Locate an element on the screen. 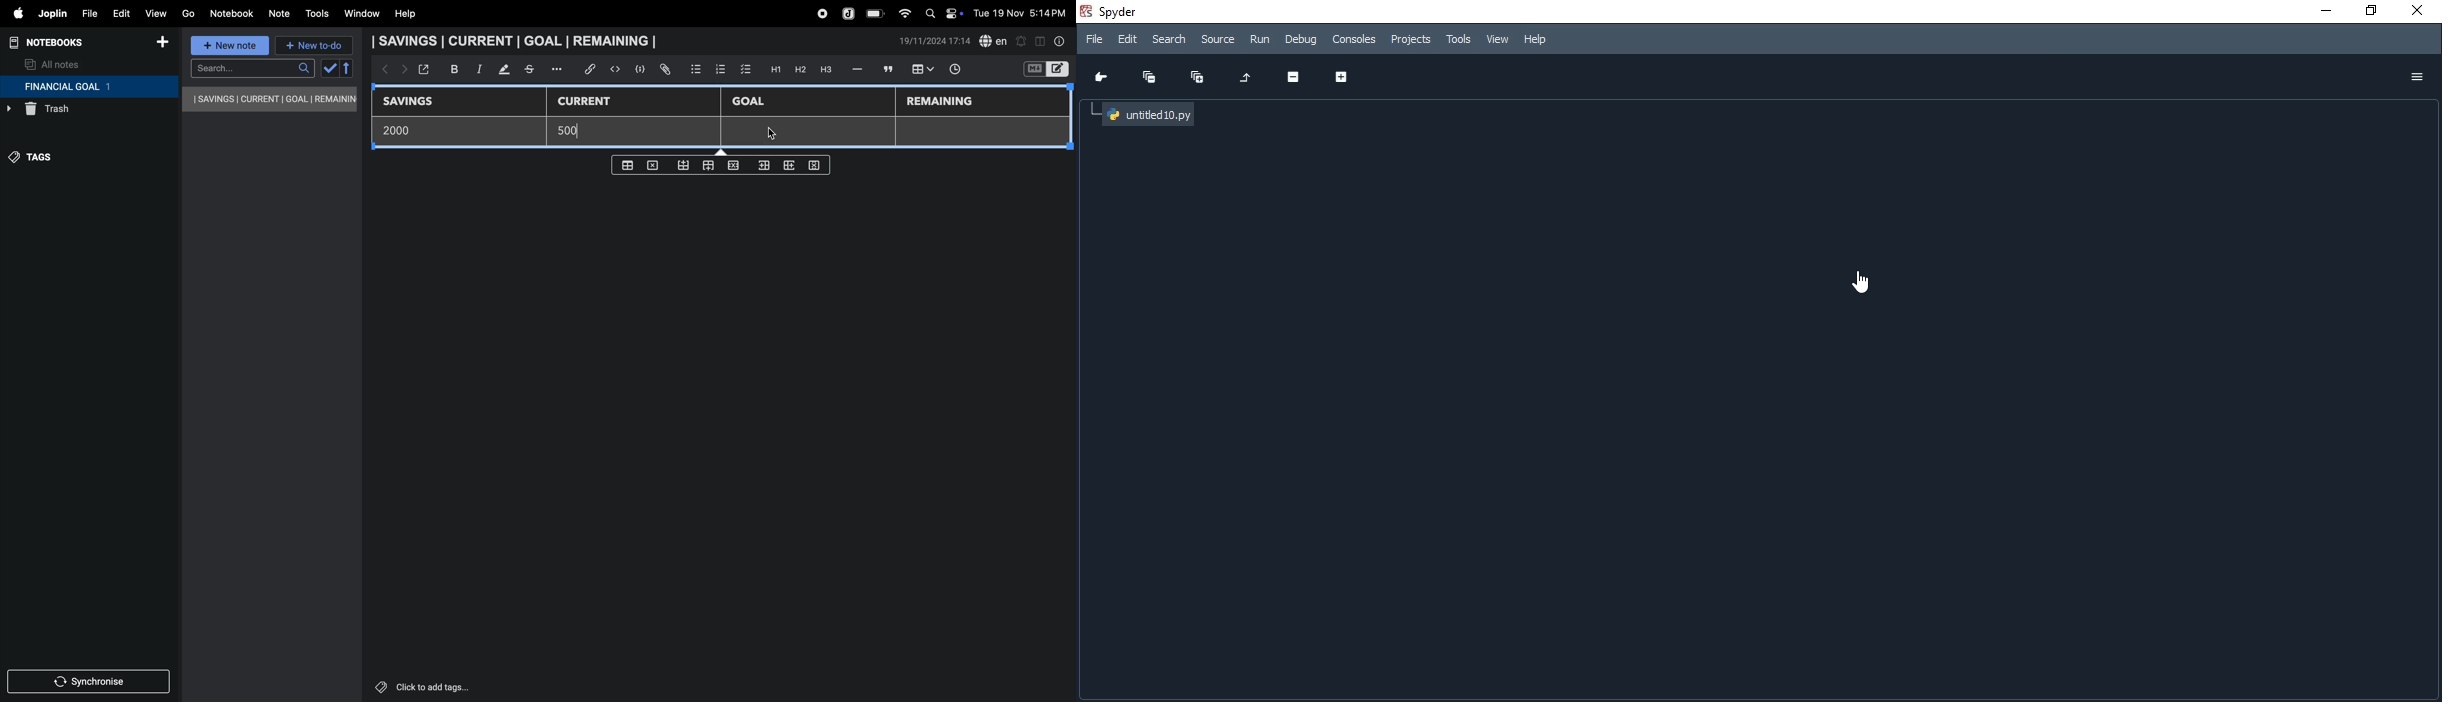 The image size is (2464, 728). help is located at coordinates (412, 14).